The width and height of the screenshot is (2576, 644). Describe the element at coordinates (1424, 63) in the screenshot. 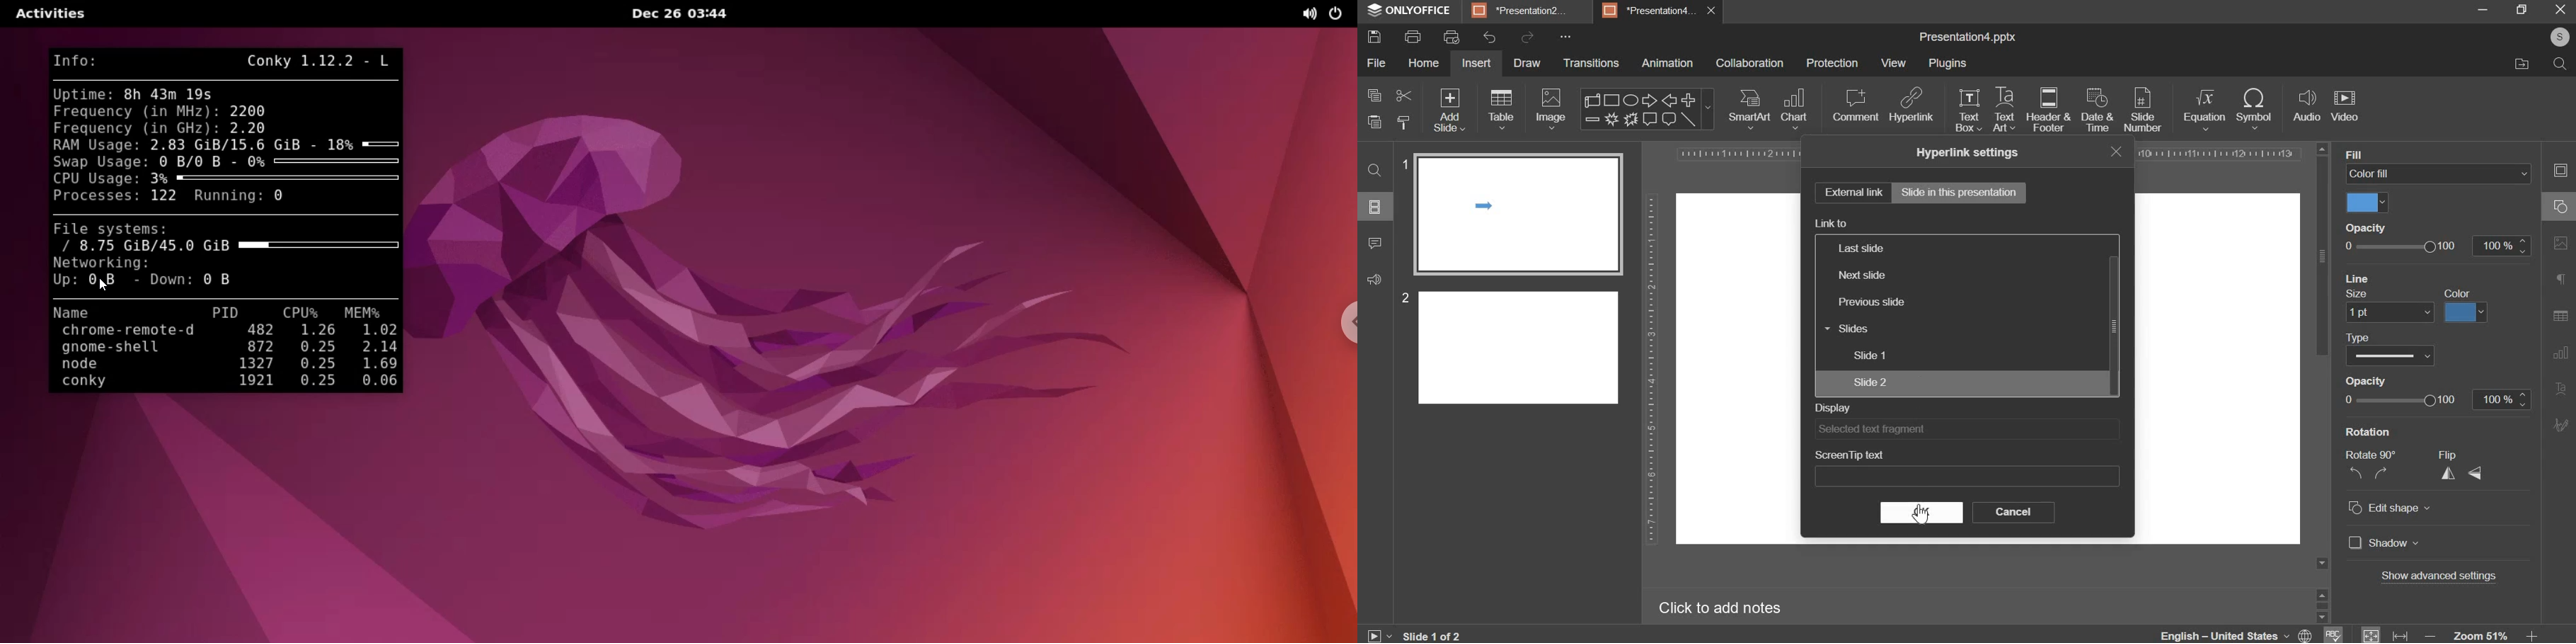

I see `home` at that location.